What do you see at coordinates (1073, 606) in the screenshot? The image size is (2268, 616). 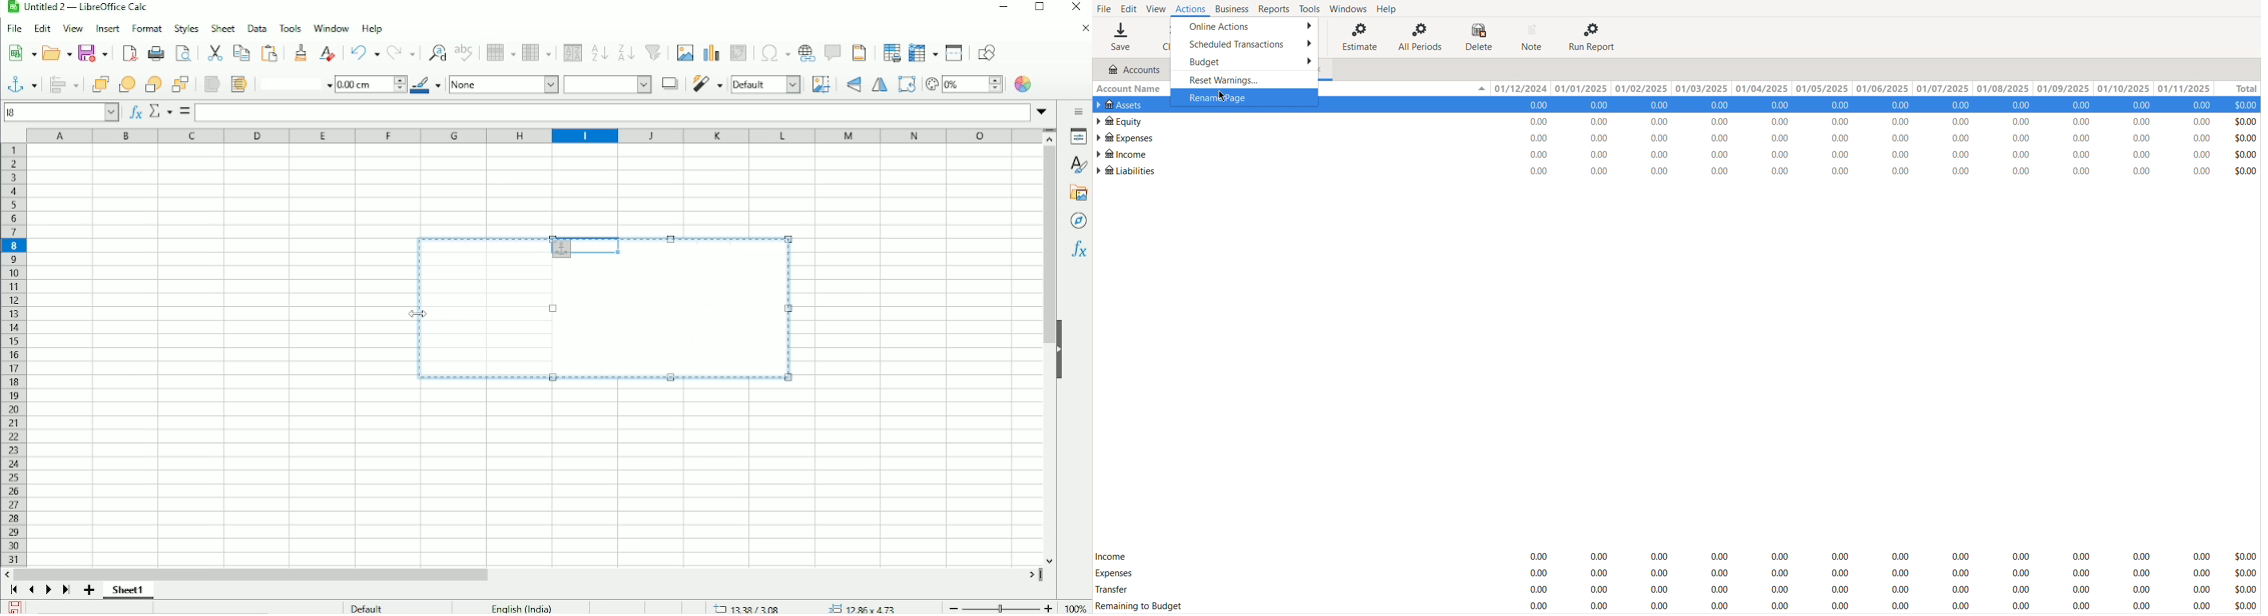 I see `Zoom factor` at bounding box center [1073, 606].